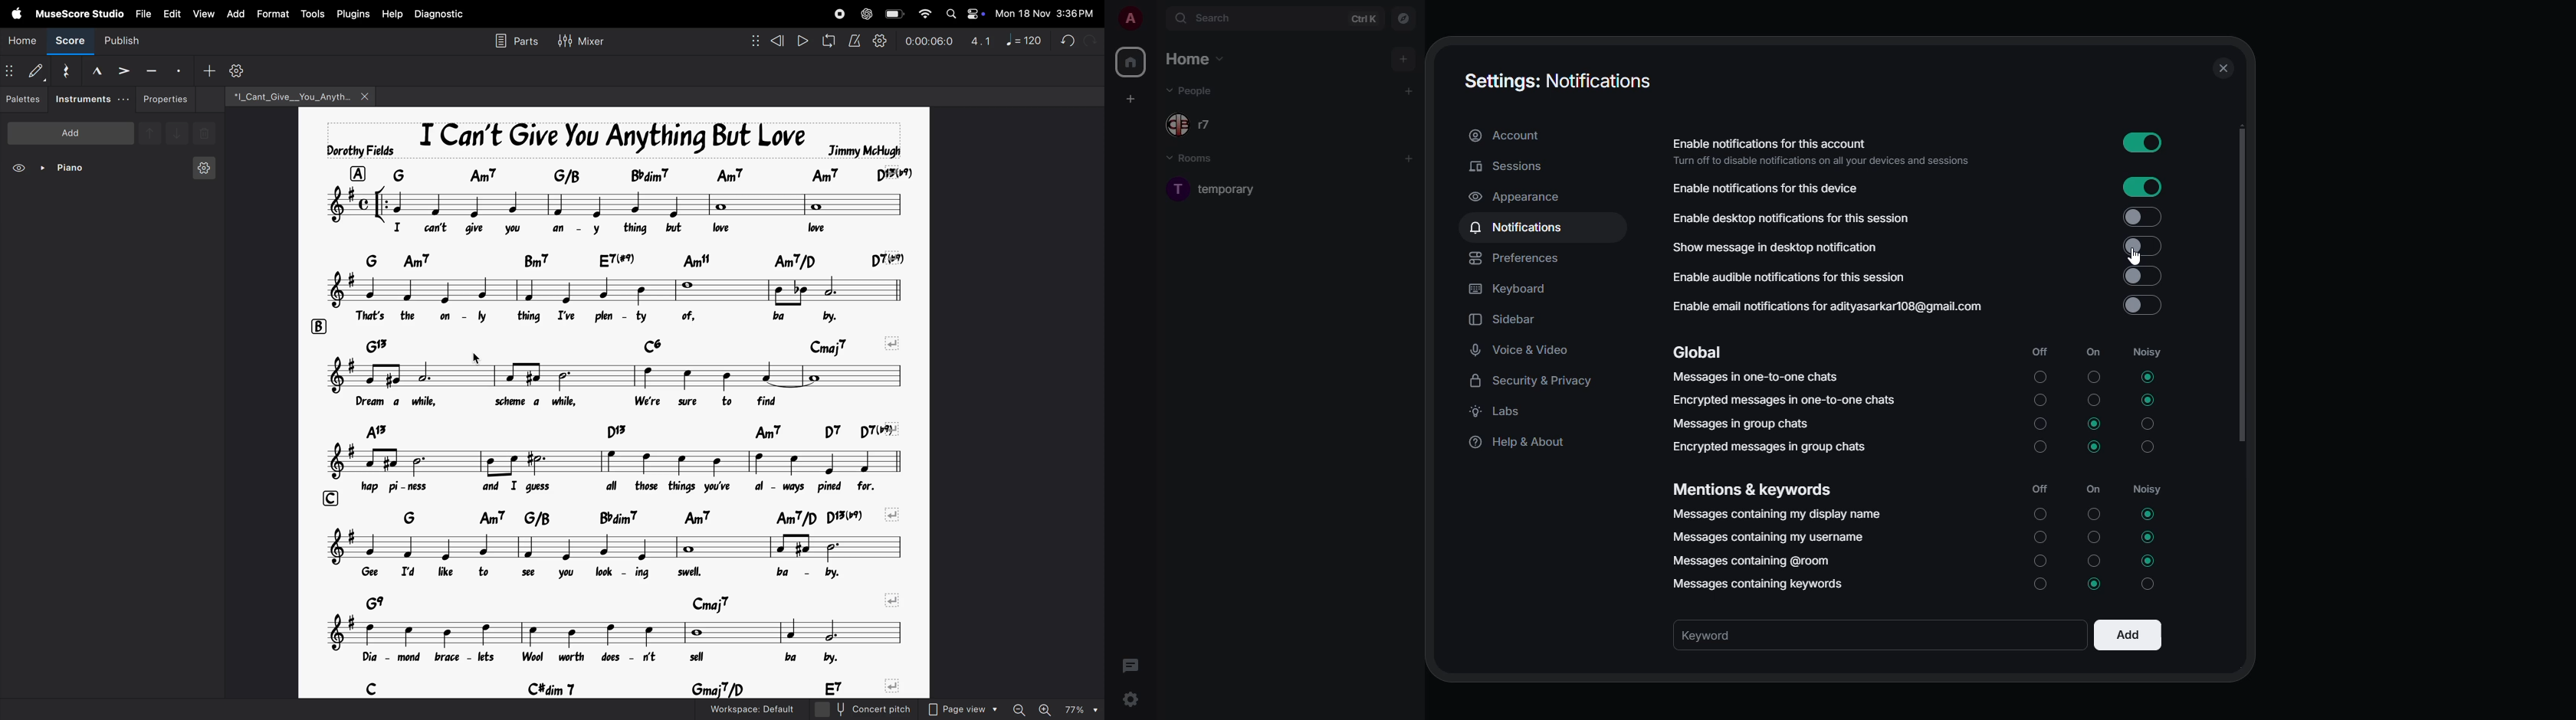 The image size is (2576, 728). Describe the element at coordinates (1411, 157) in the screenshot. I see `add` at that location.